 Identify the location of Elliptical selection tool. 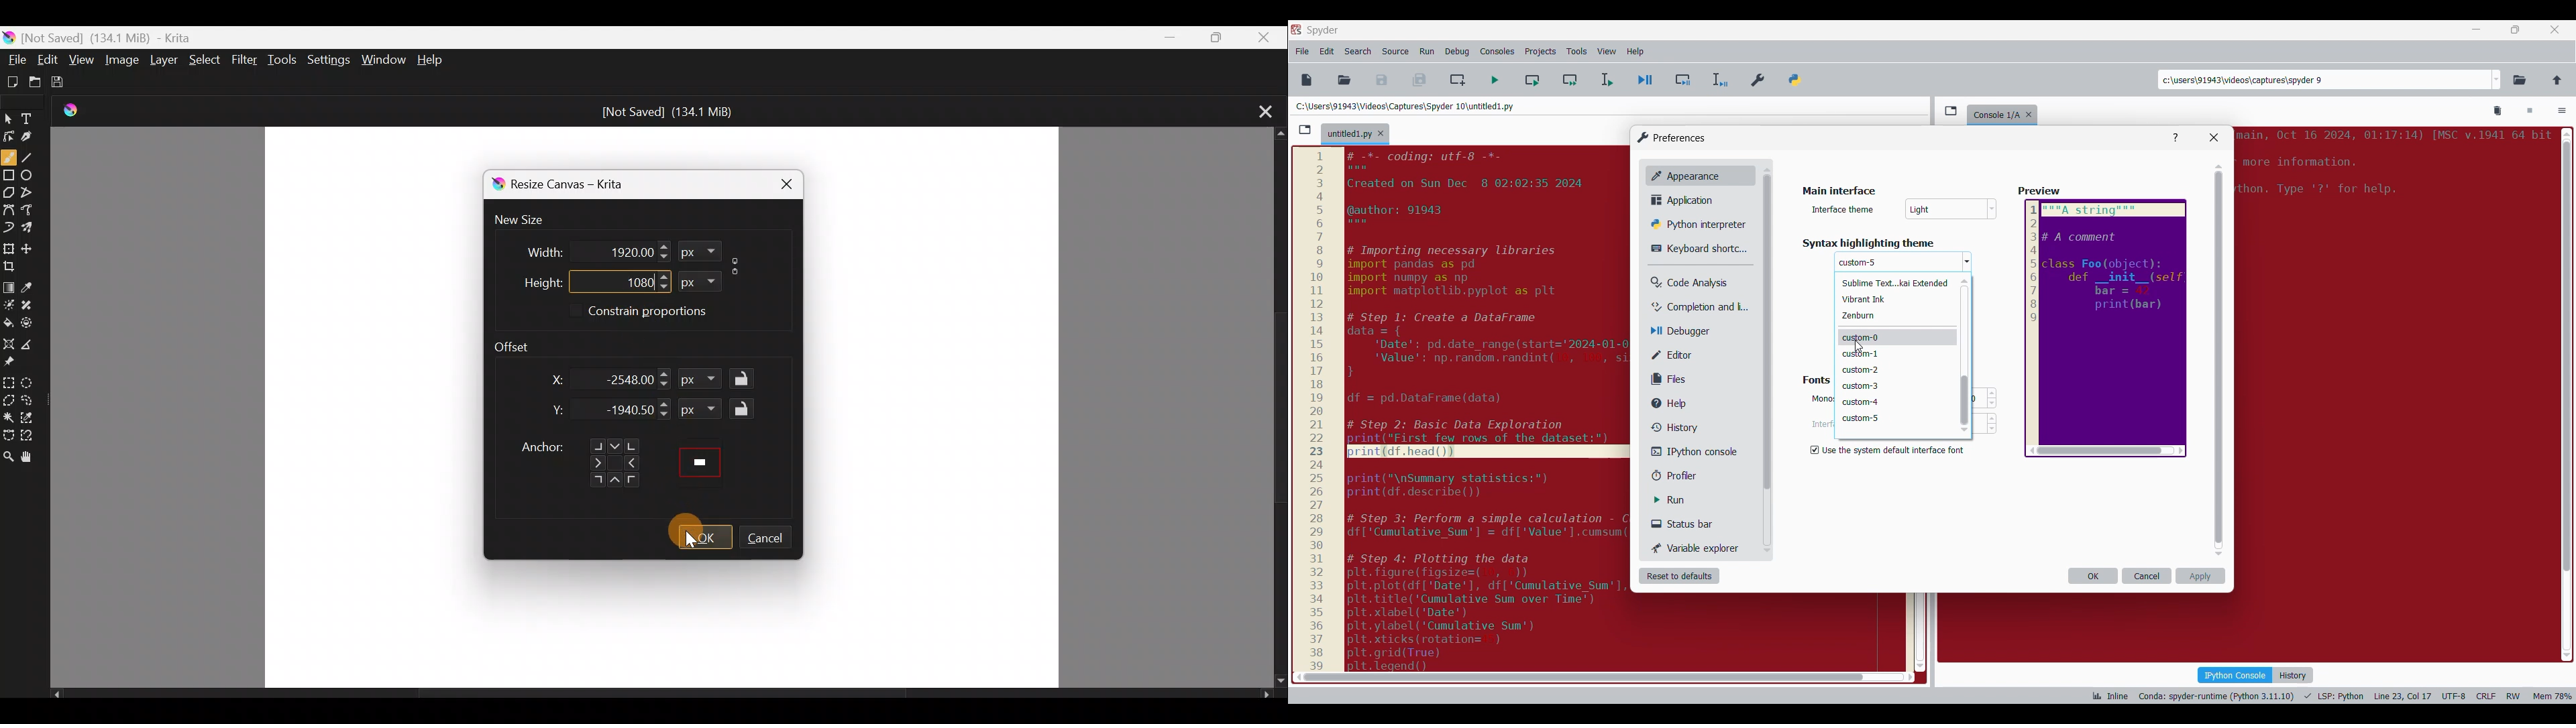
(32, 385).